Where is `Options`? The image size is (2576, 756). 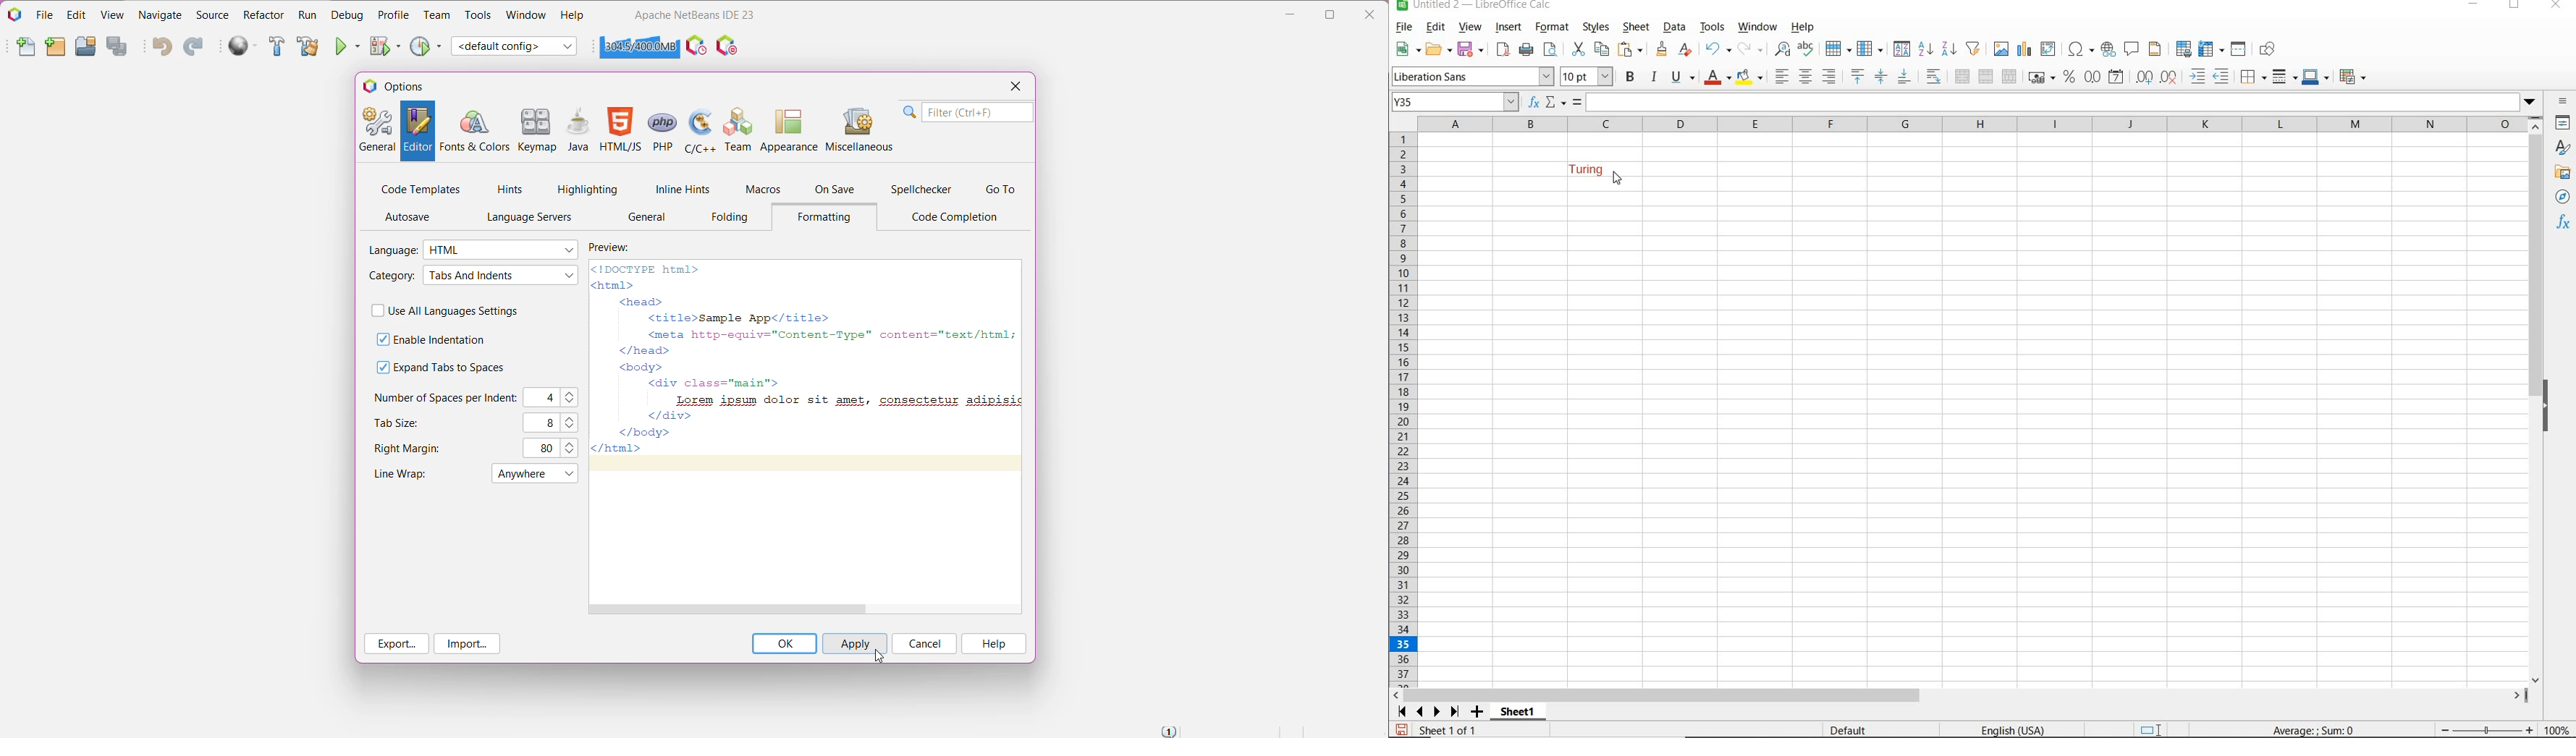
Options is located at coordinates (403, 85).